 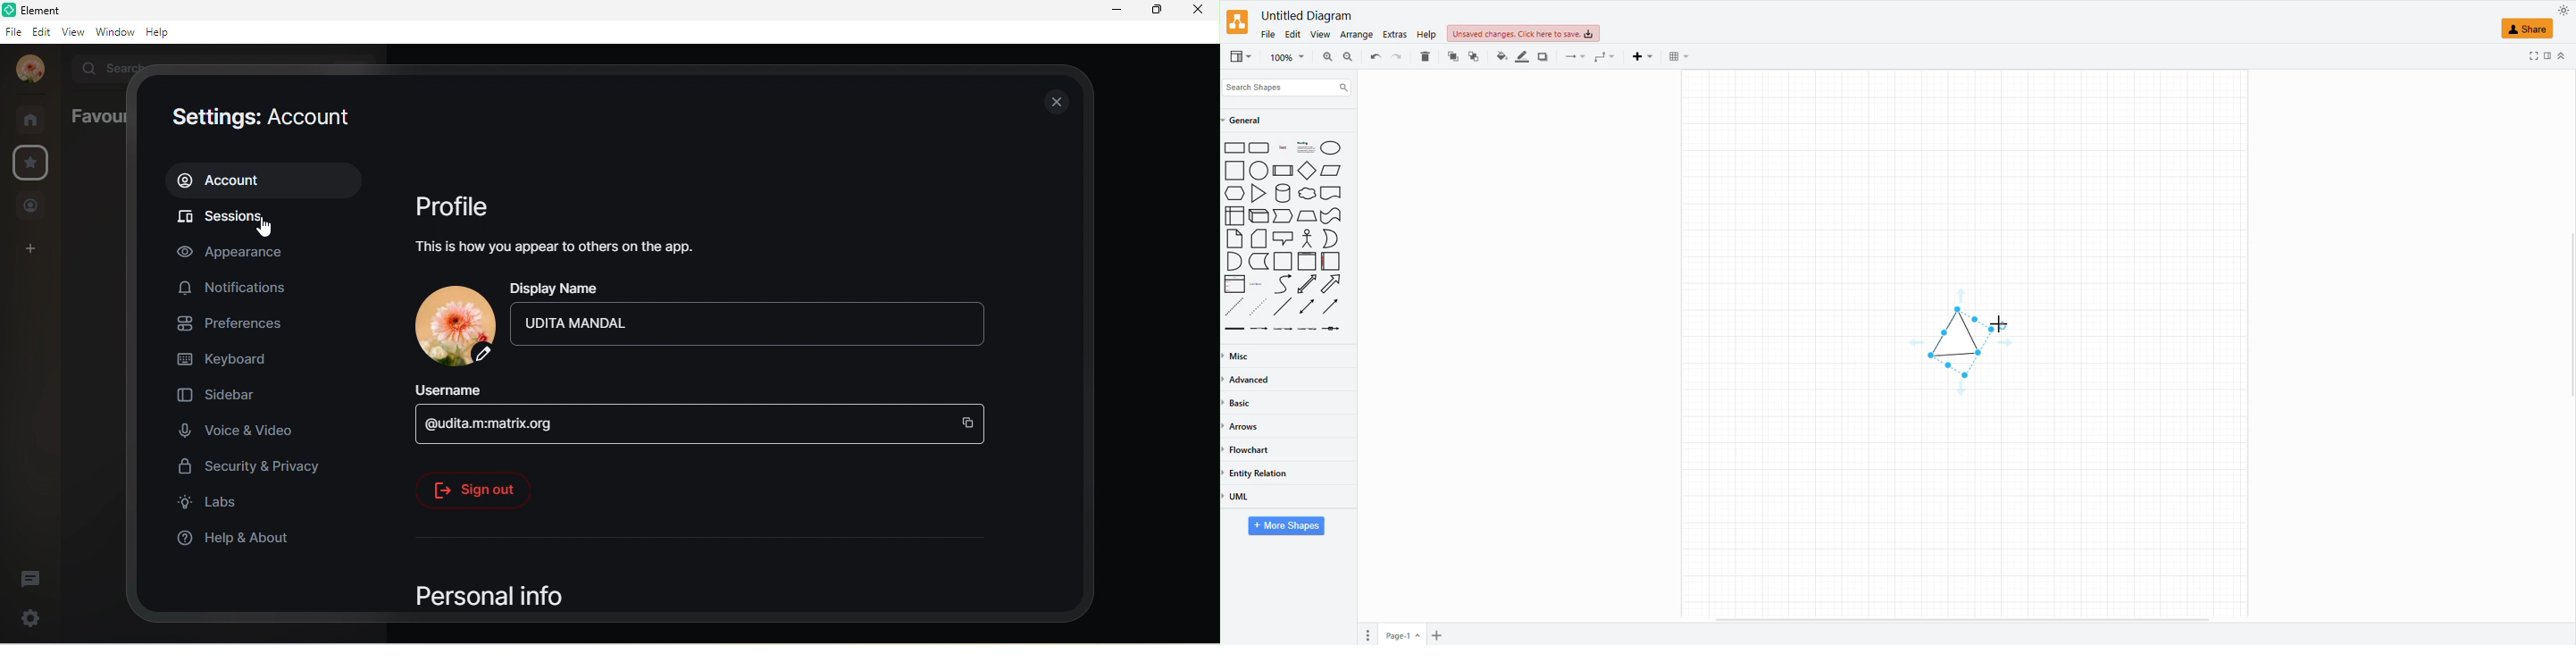 What do you see at coordinates (1259, 330) in the screenshot?
I see `Labelled Arrow` at bounding box center [1259, 330].